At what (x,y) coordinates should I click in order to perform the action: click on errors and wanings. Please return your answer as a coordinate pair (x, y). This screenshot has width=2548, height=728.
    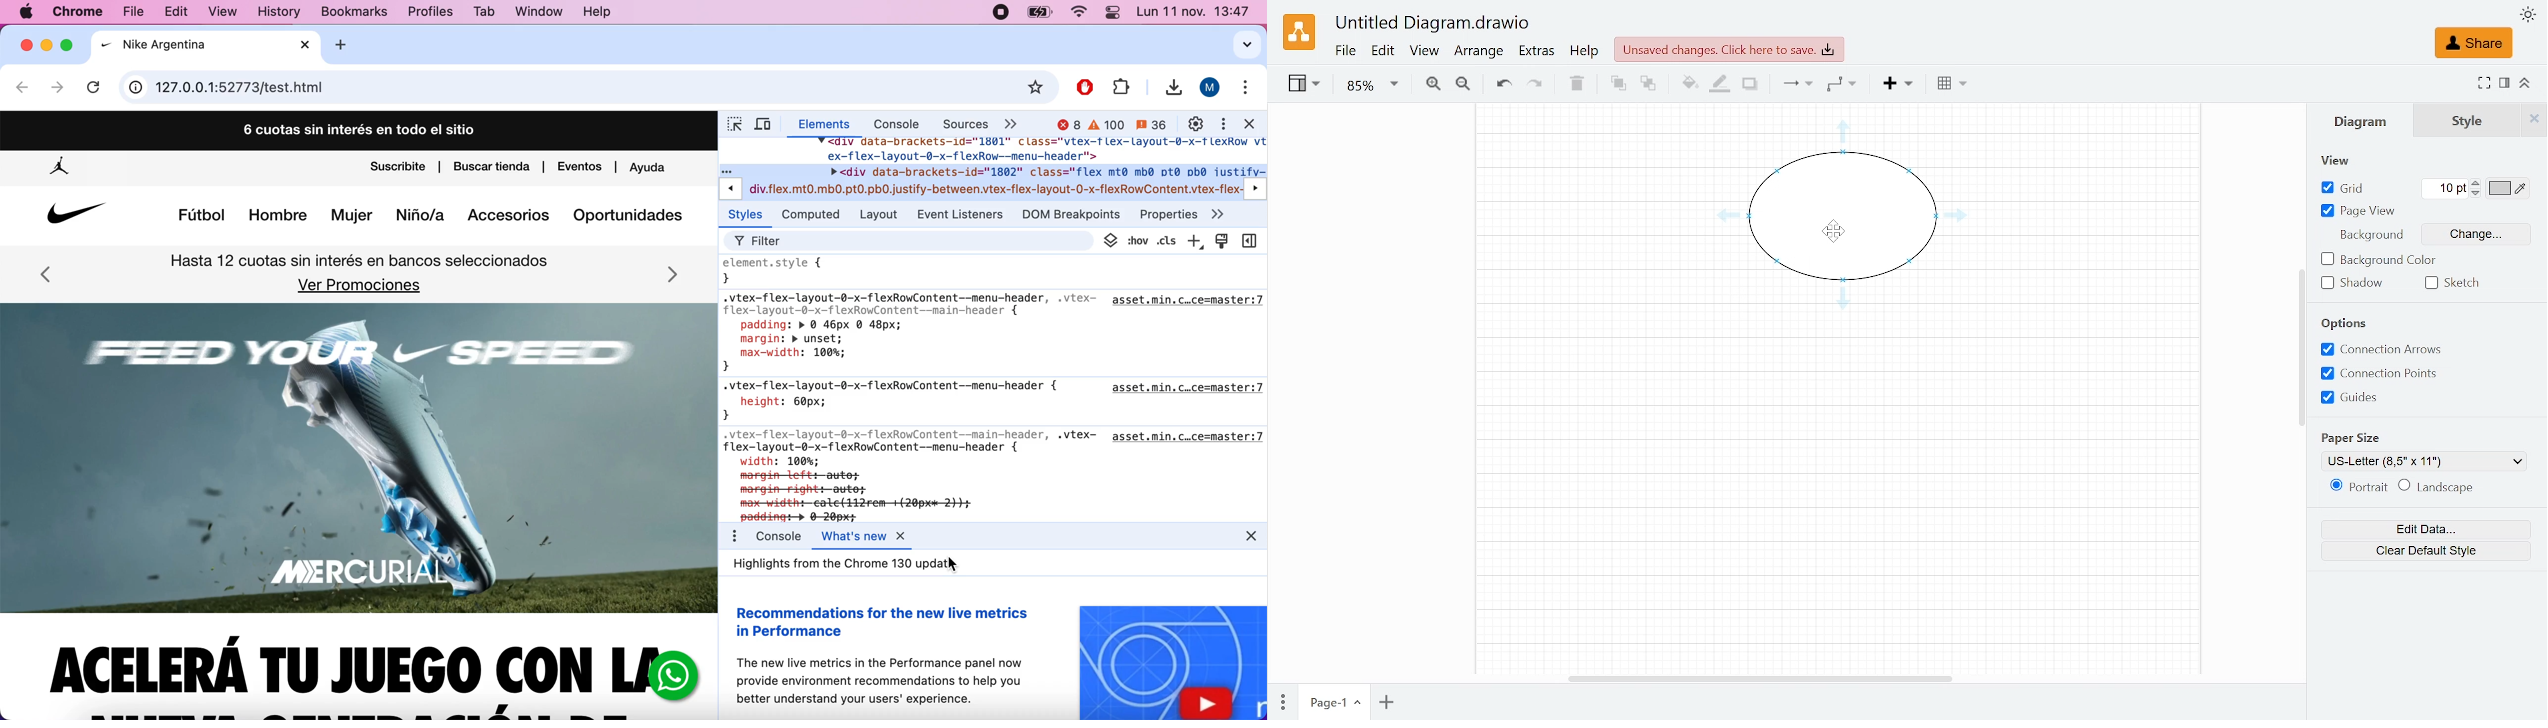
    Looking at the image, I should click on (1111, 124).